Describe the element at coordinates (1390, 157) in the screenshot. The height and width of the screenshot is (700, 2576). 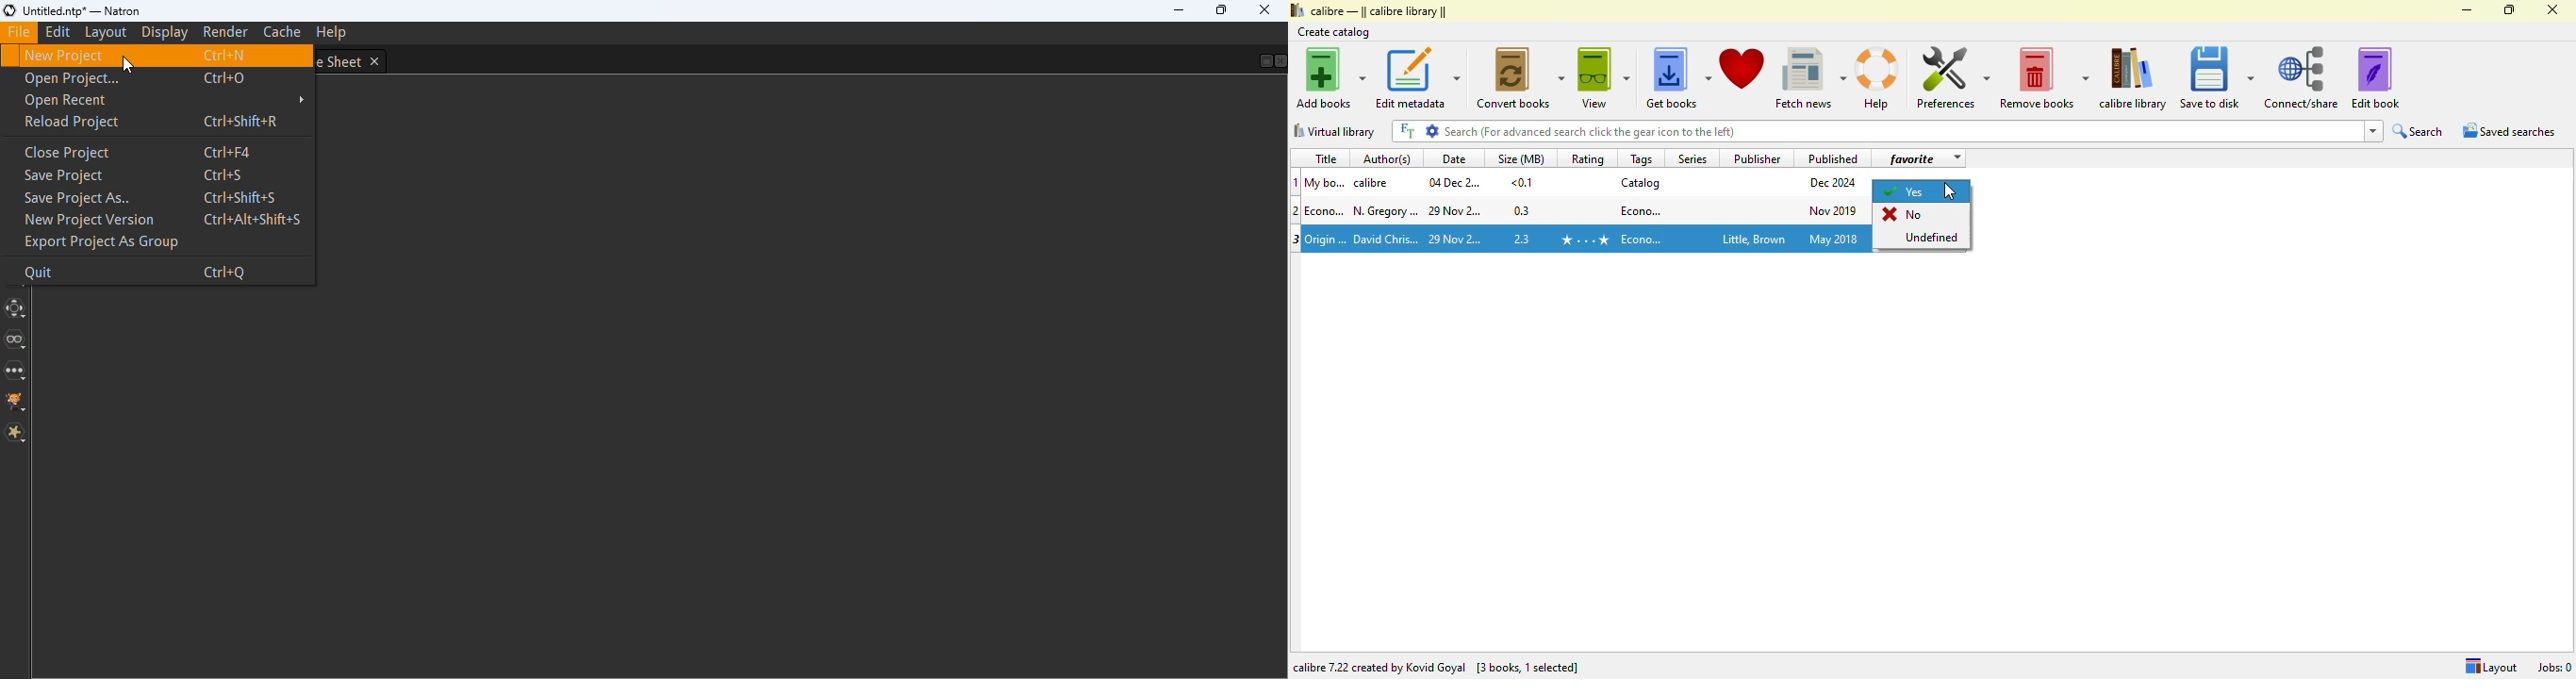
I see `author(s)` at that location.